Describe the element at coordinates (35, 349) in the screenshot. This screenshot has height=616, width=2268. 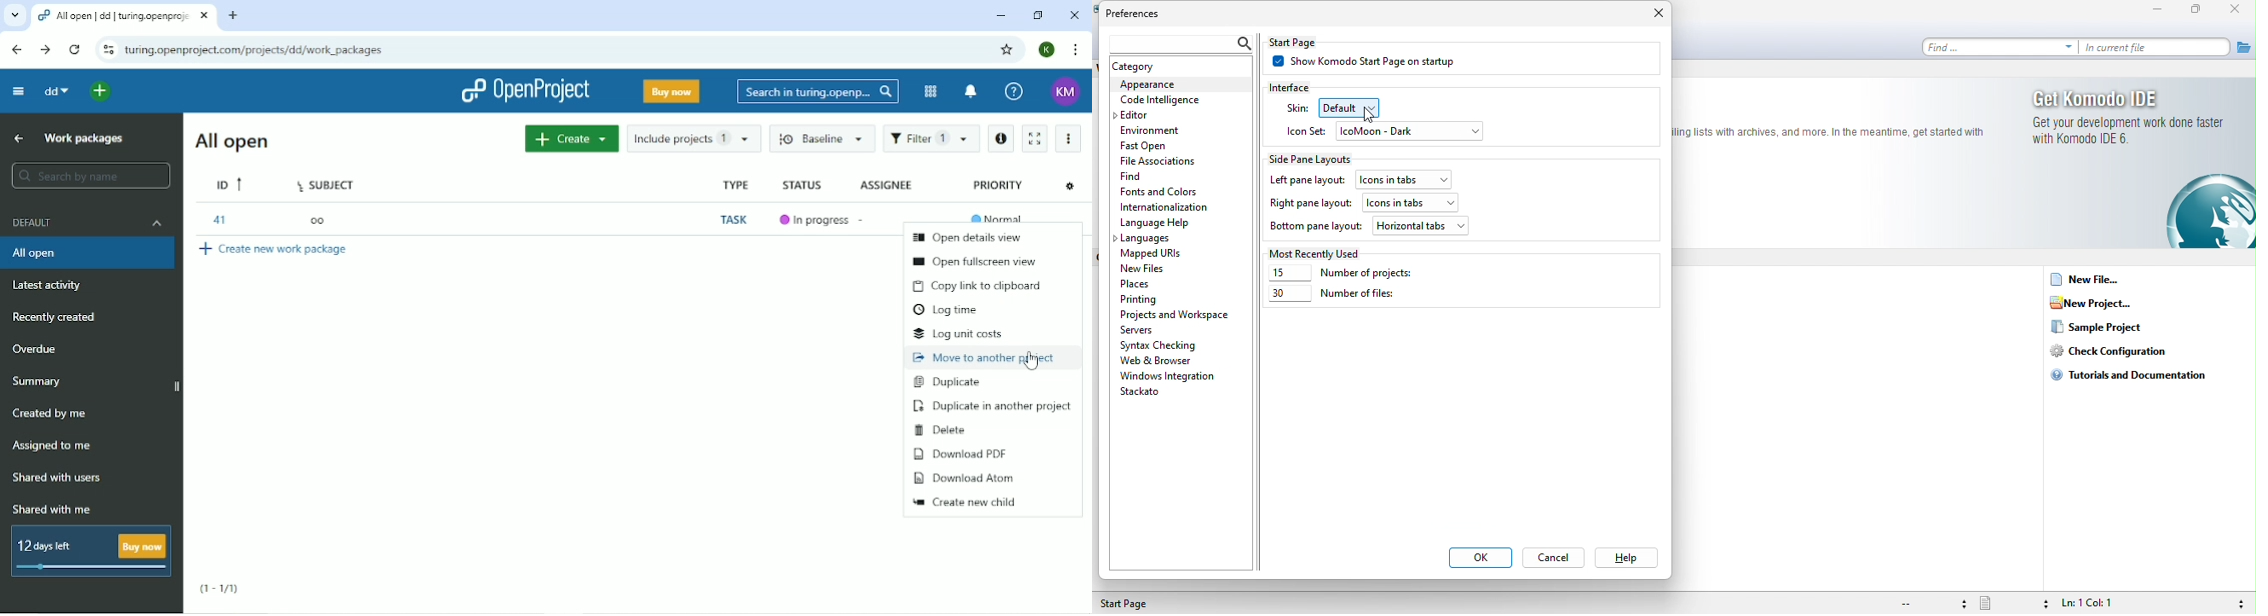
I see `Overdue` at that location.